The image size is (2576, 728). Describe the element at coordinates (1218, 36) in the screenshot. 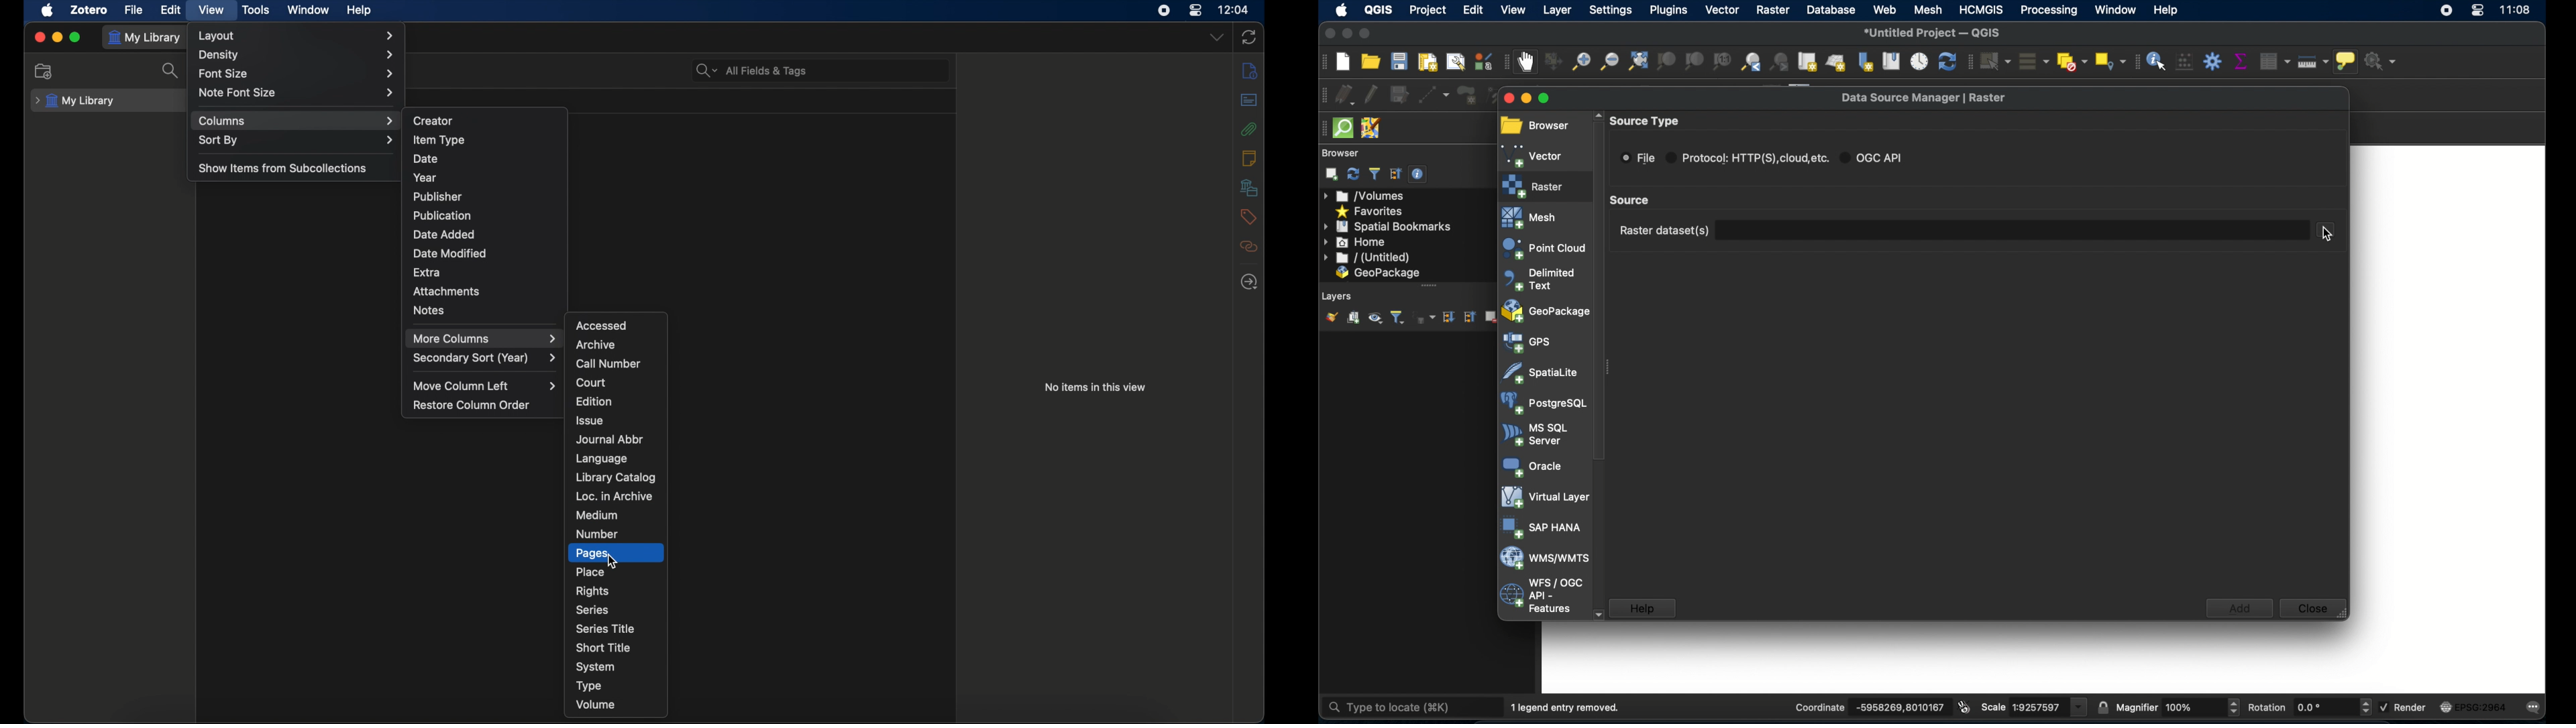

I see `dropdown` at that location.